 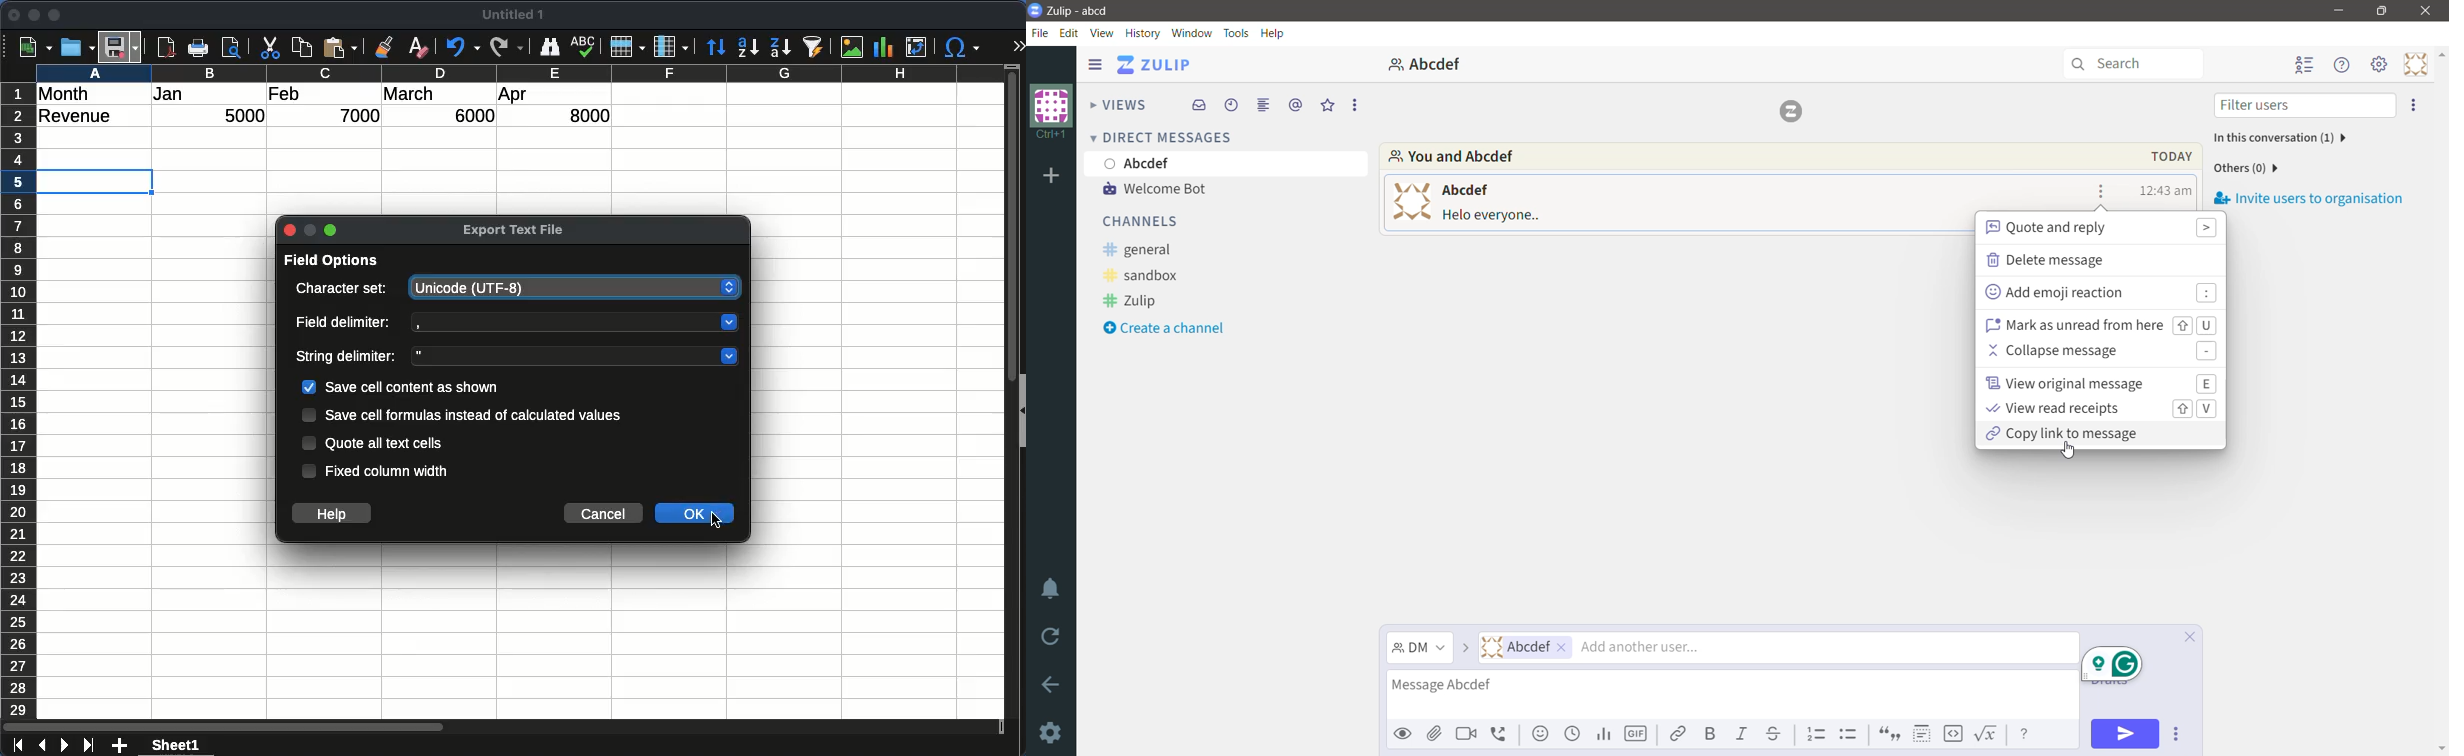 I want to click on Application Logo, so click(x=1035, y=12).